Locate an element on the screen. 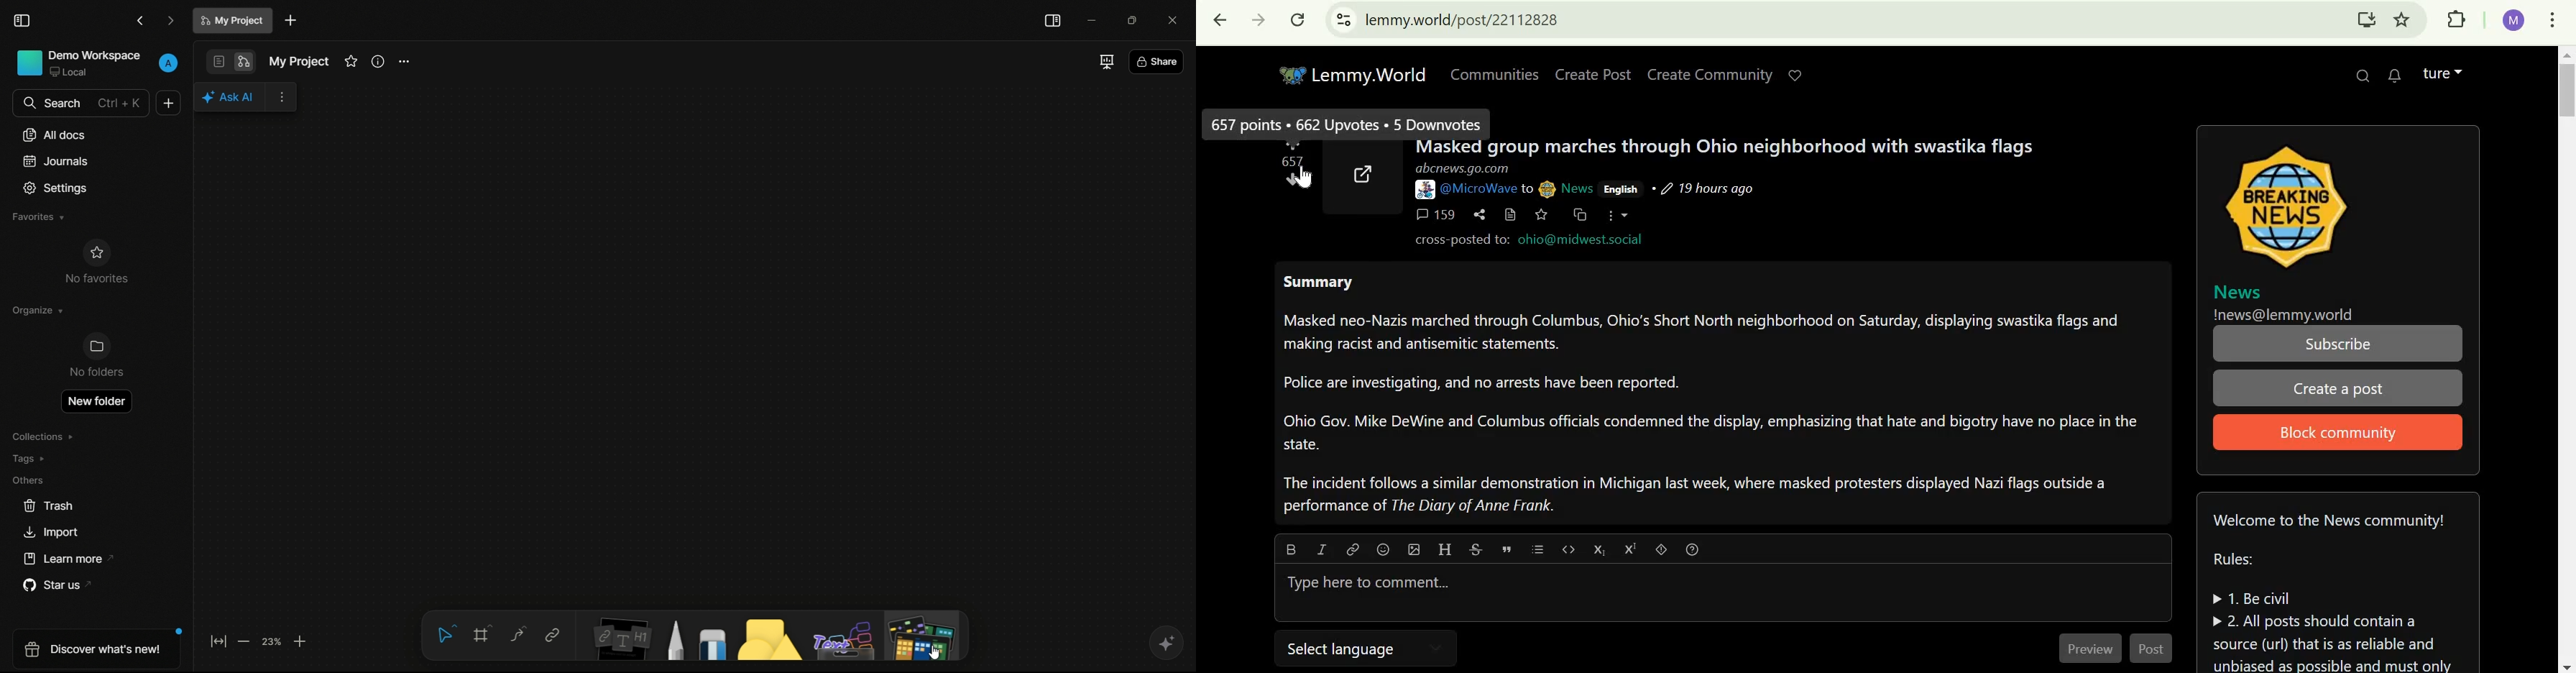 Image resolution: width=2576 pixels, height=700 pixels. google account is located at coordinates (2512, 21).